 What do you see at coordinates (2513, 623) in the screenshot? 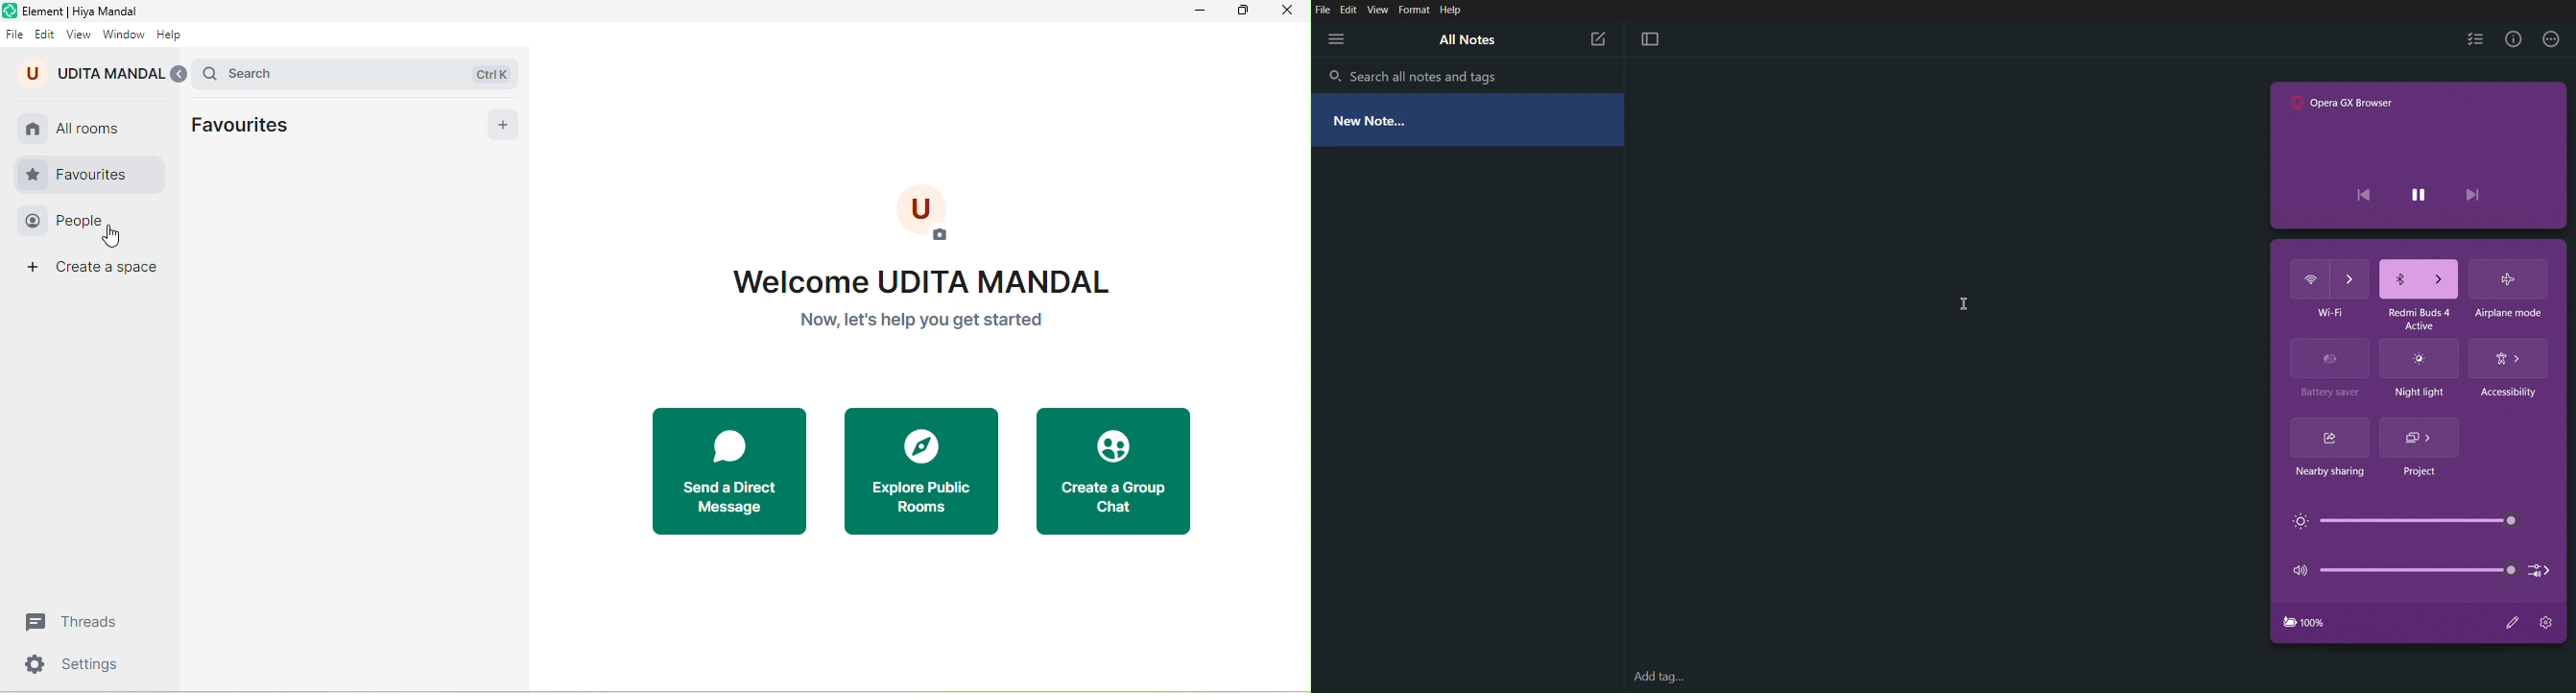
I see `Edit` at bounding box center [2513, 623].